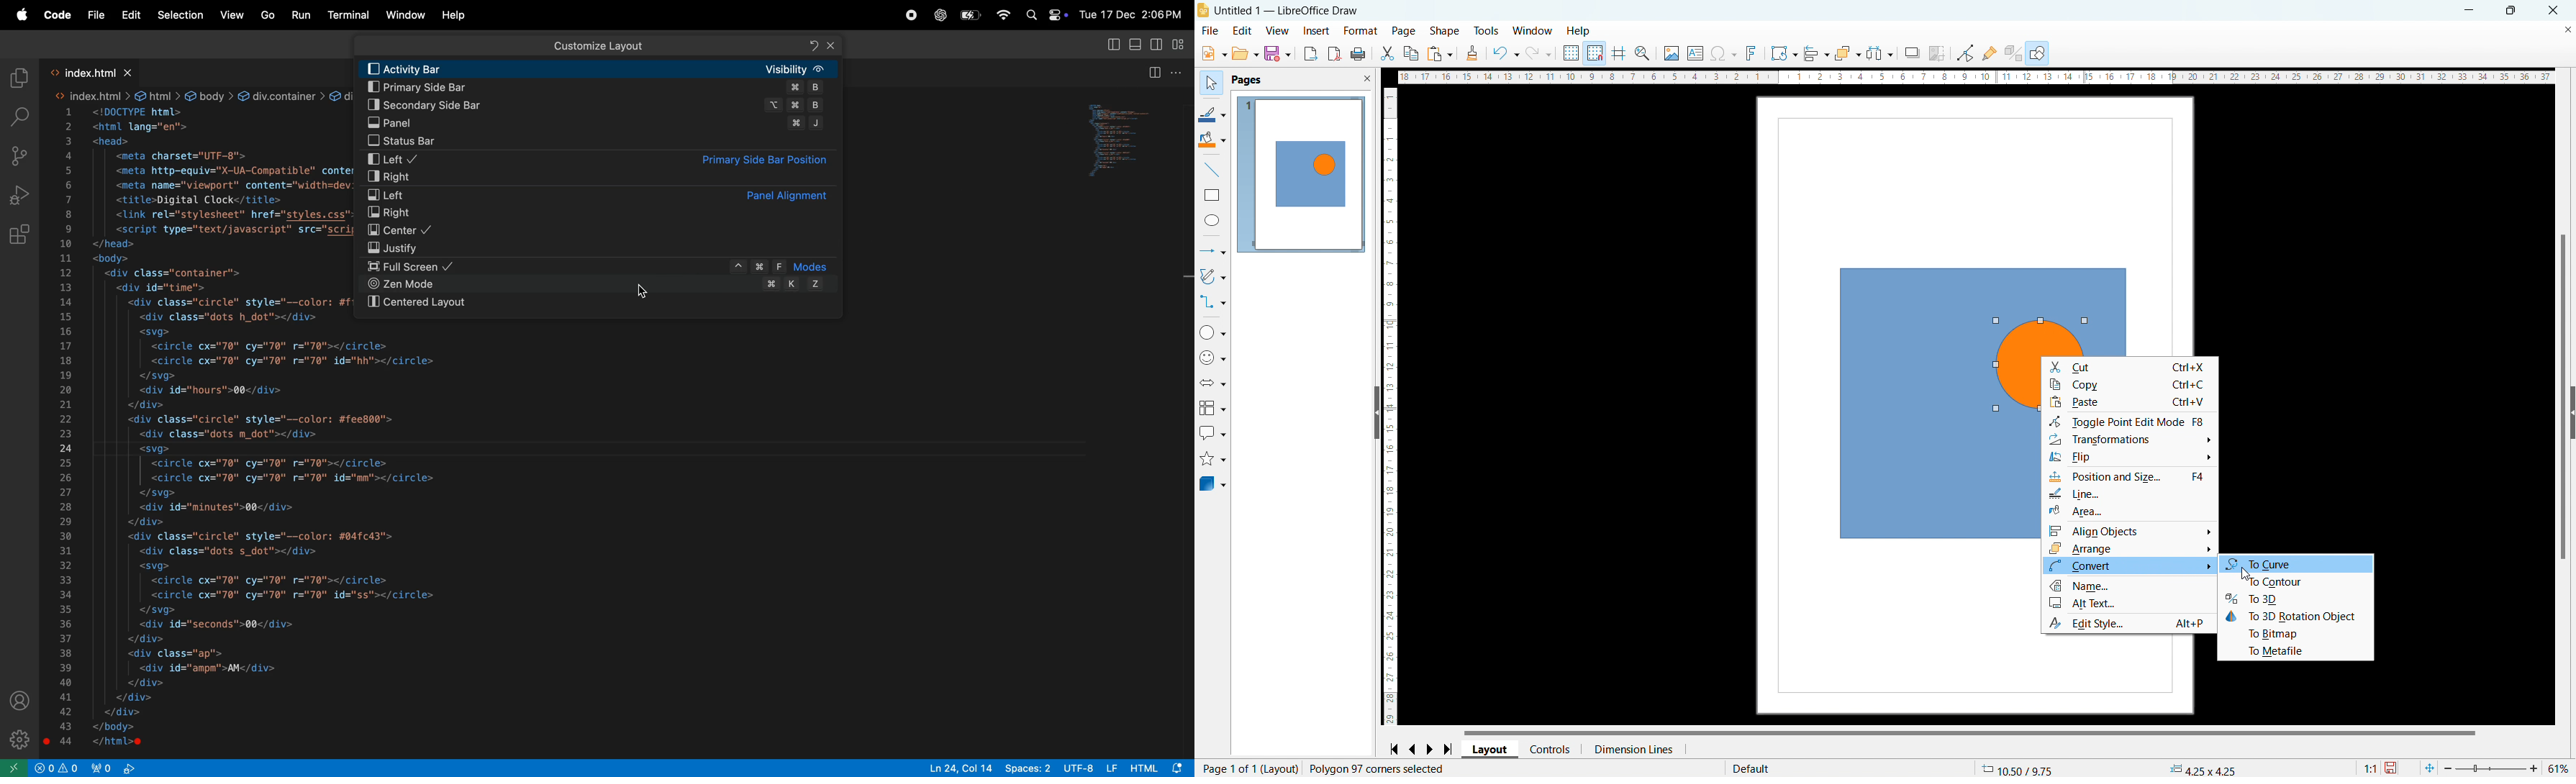 This screenshot has height=784, width=2576. What do you see at coordinates (1212, 170) in the screenshot?
I see `line tool` at bounding box center [1212, 170].